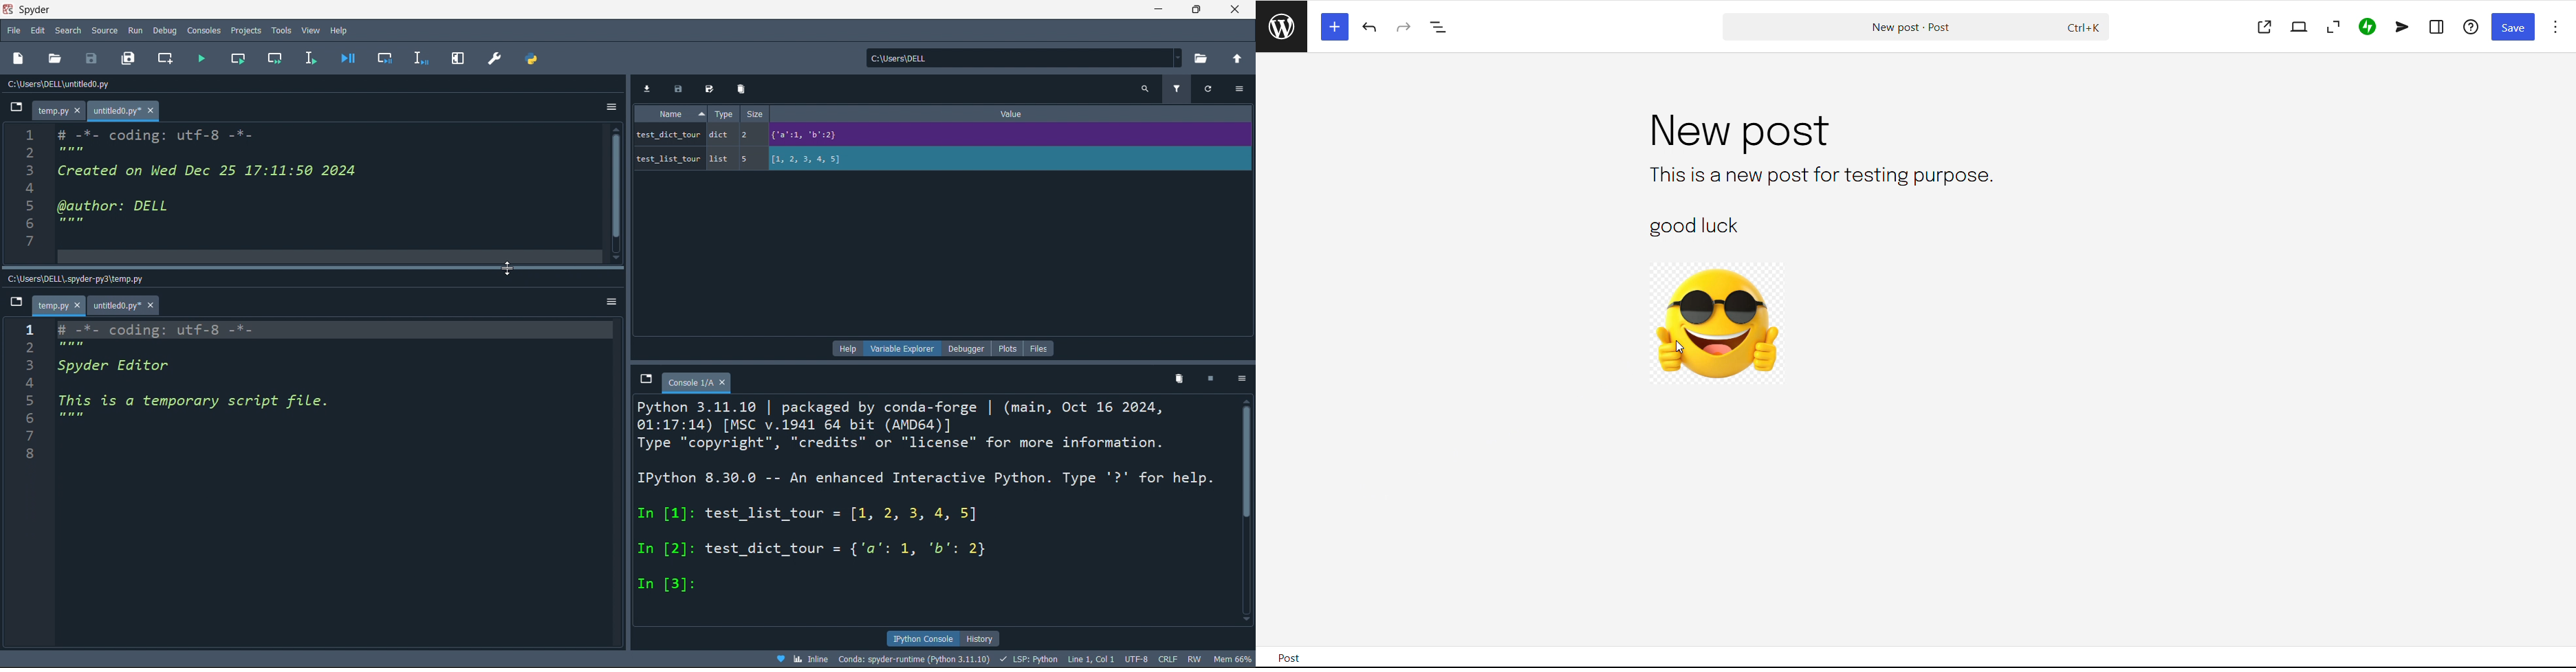 The image size is (2576, 672). I want to click on run cell, so click(239, 59).